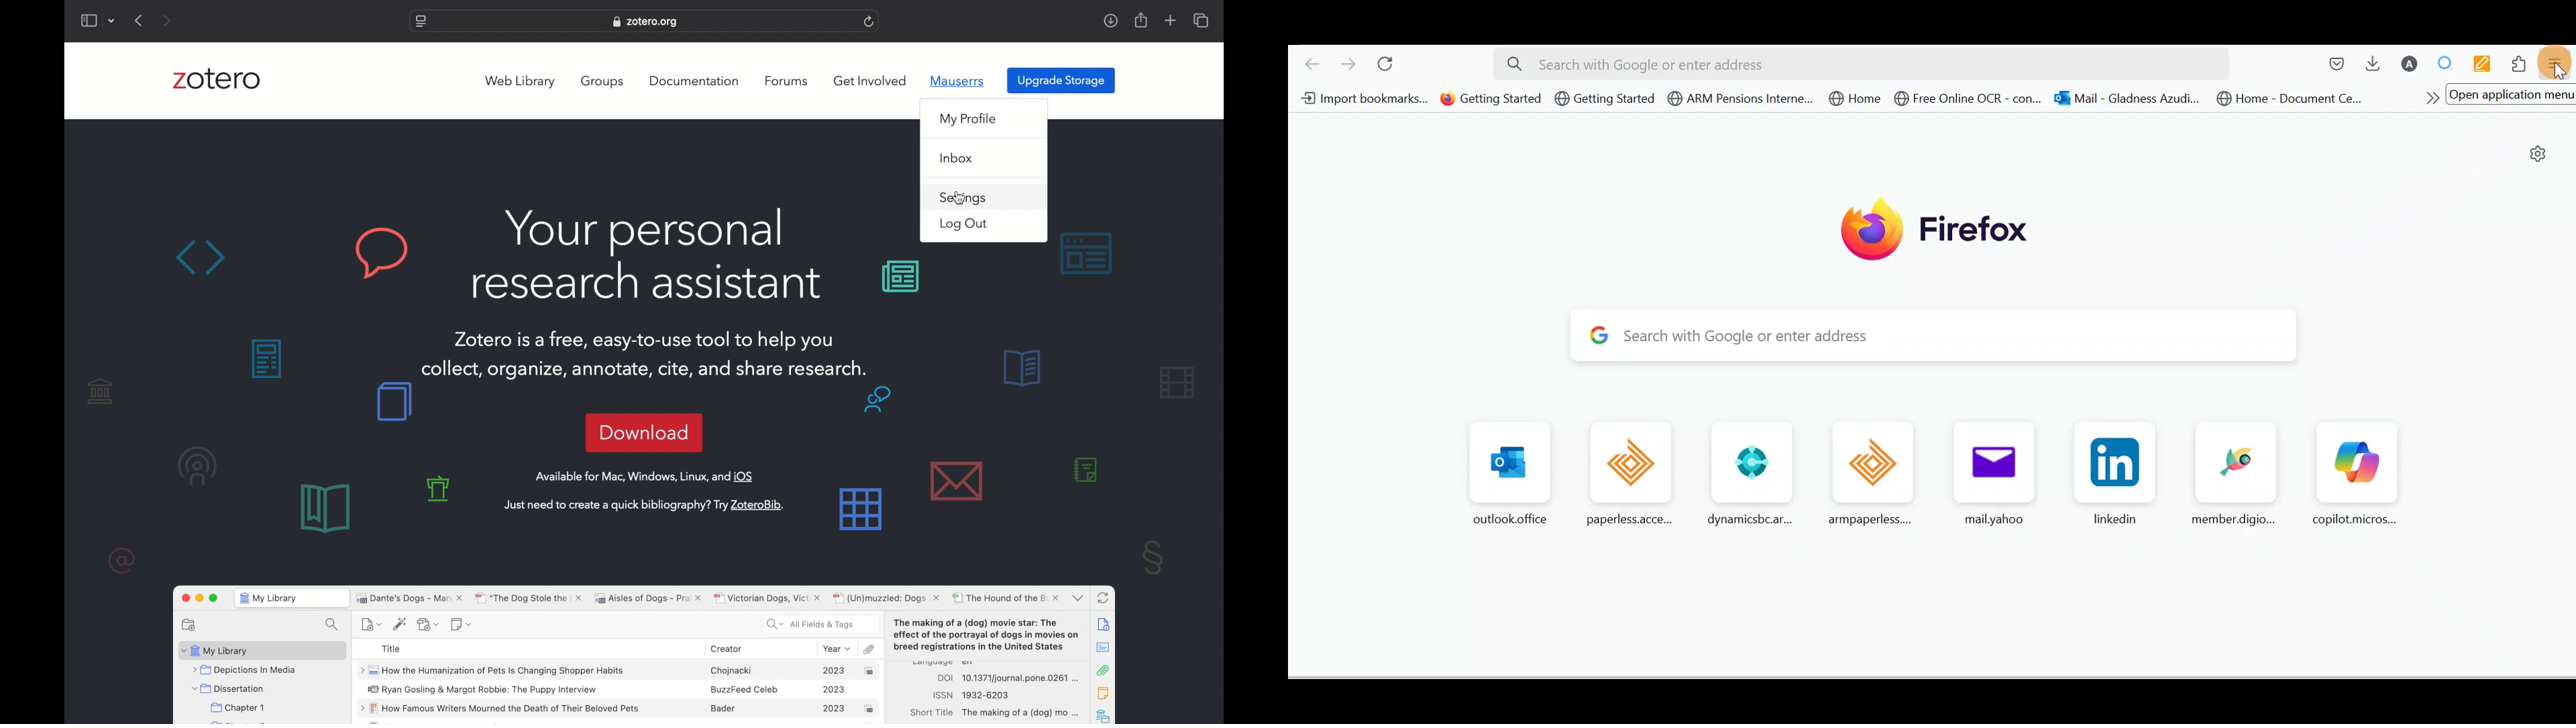 The width and height of the screenshot is (2576, 728). I want to click on background graphics, so click(150, 473).